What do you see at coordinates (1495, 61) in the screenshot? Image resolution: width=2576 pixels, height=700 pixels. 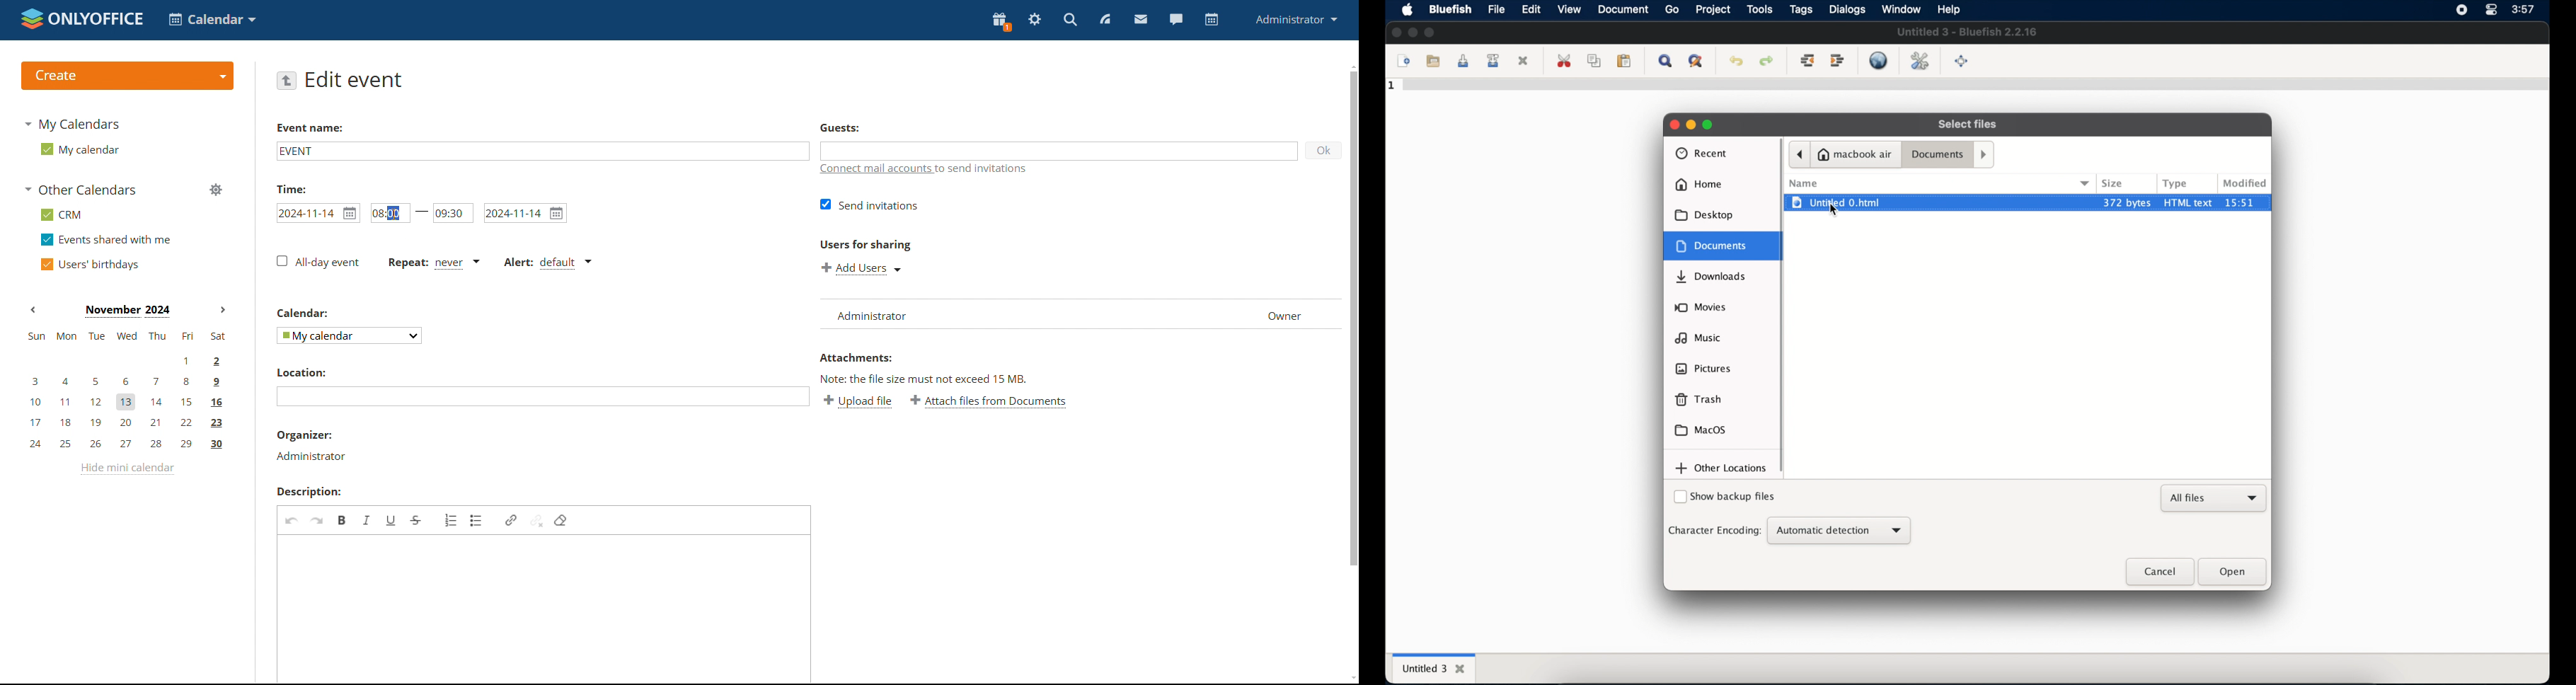 I see `save file as` at bounding box center [1495, 61].